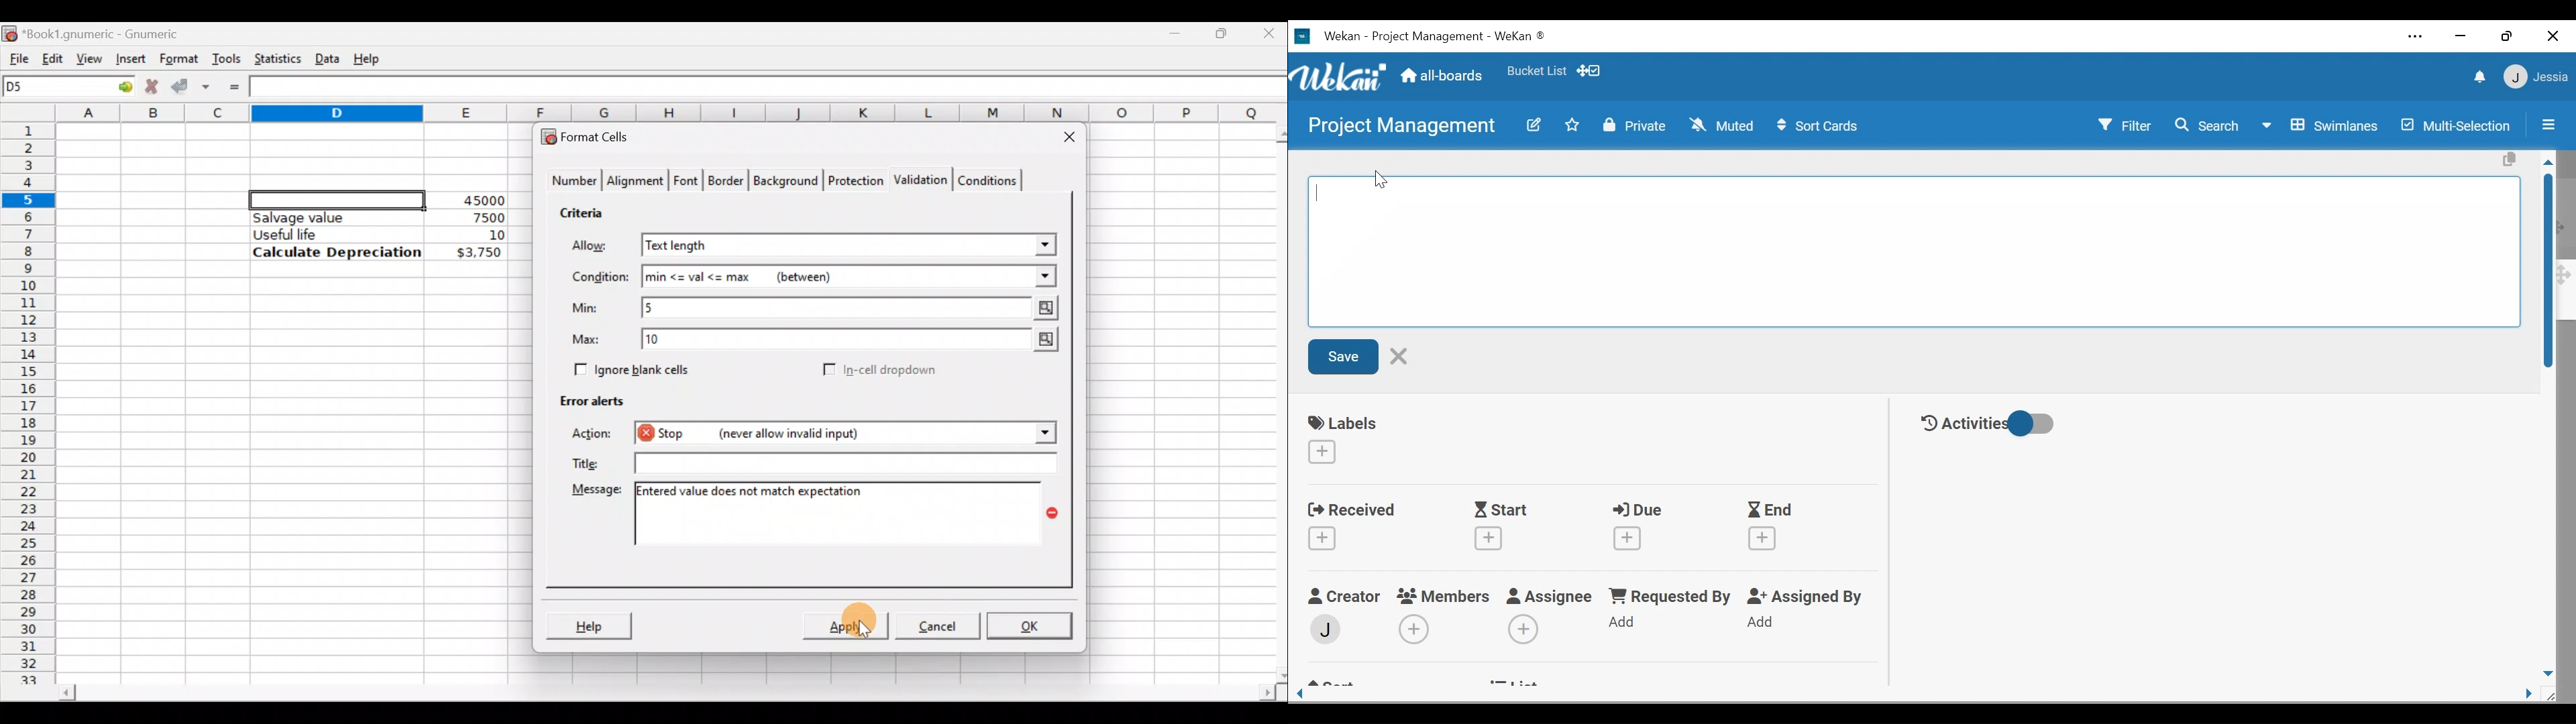  What do you see at coordinates (52, 88) in the screenshot?
I see `Cell name D5` at bounding box center [52, 88].